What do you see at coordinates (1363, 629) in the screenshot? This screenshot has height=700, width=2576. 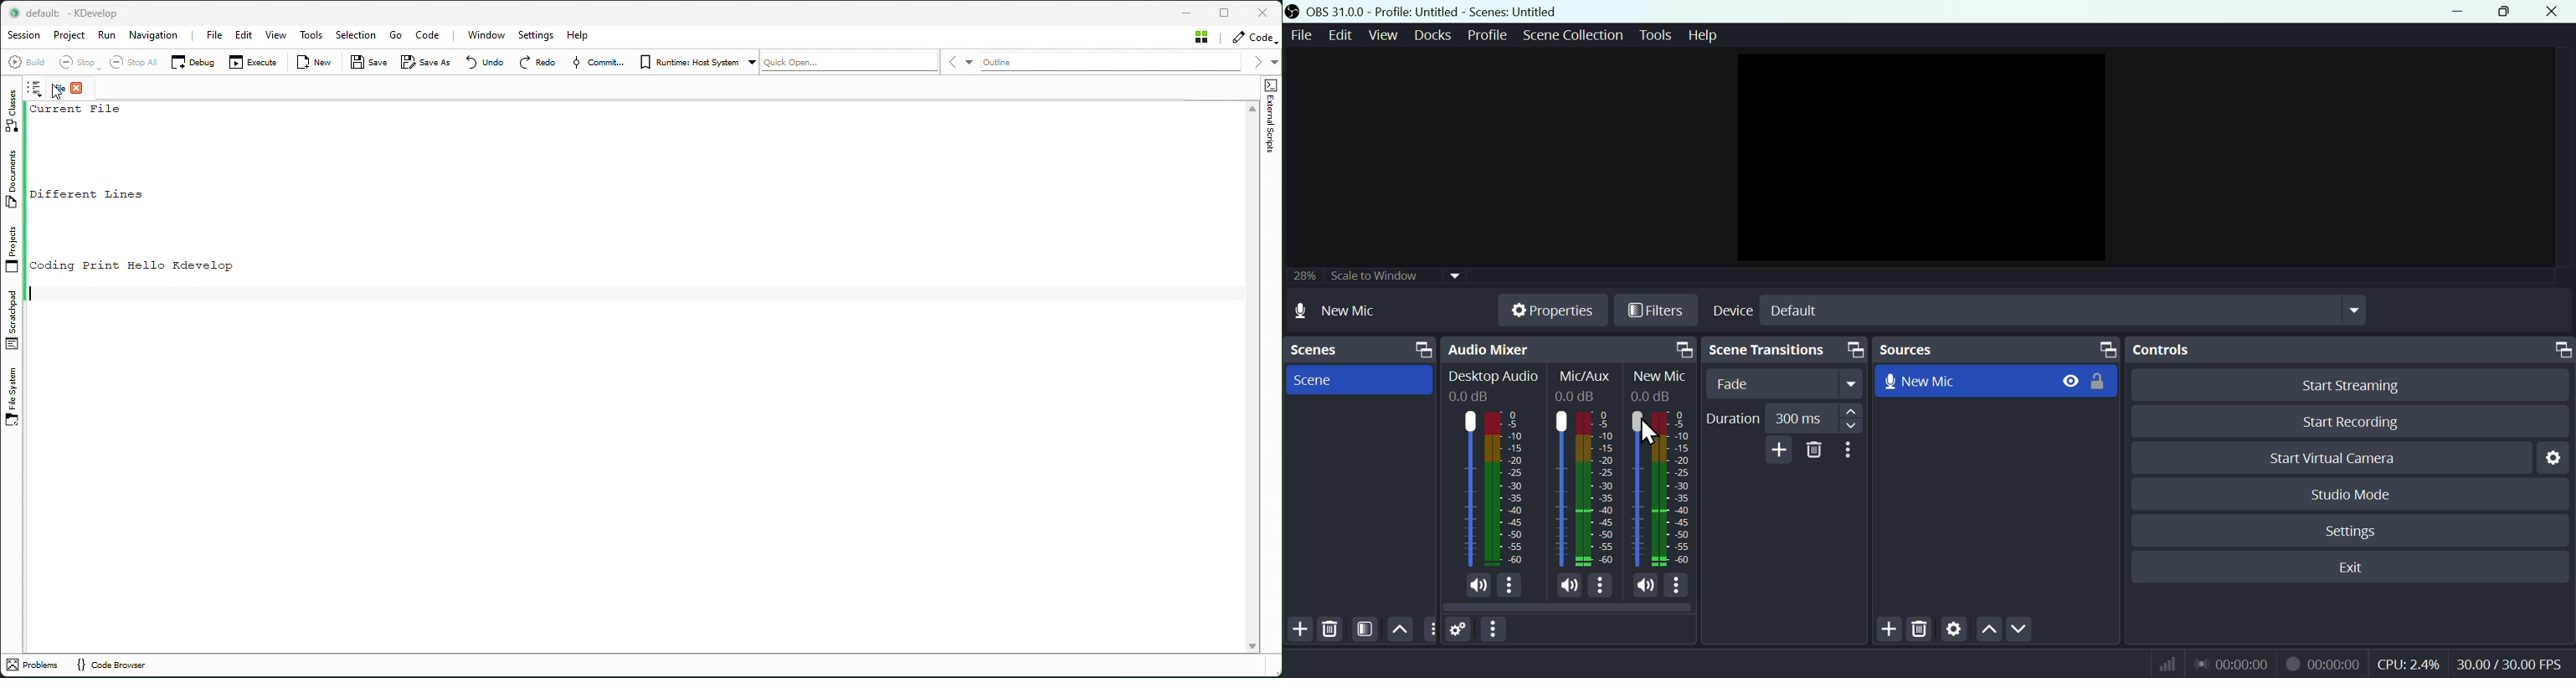 I see `FILTER` at bounding box center [1363, 629].